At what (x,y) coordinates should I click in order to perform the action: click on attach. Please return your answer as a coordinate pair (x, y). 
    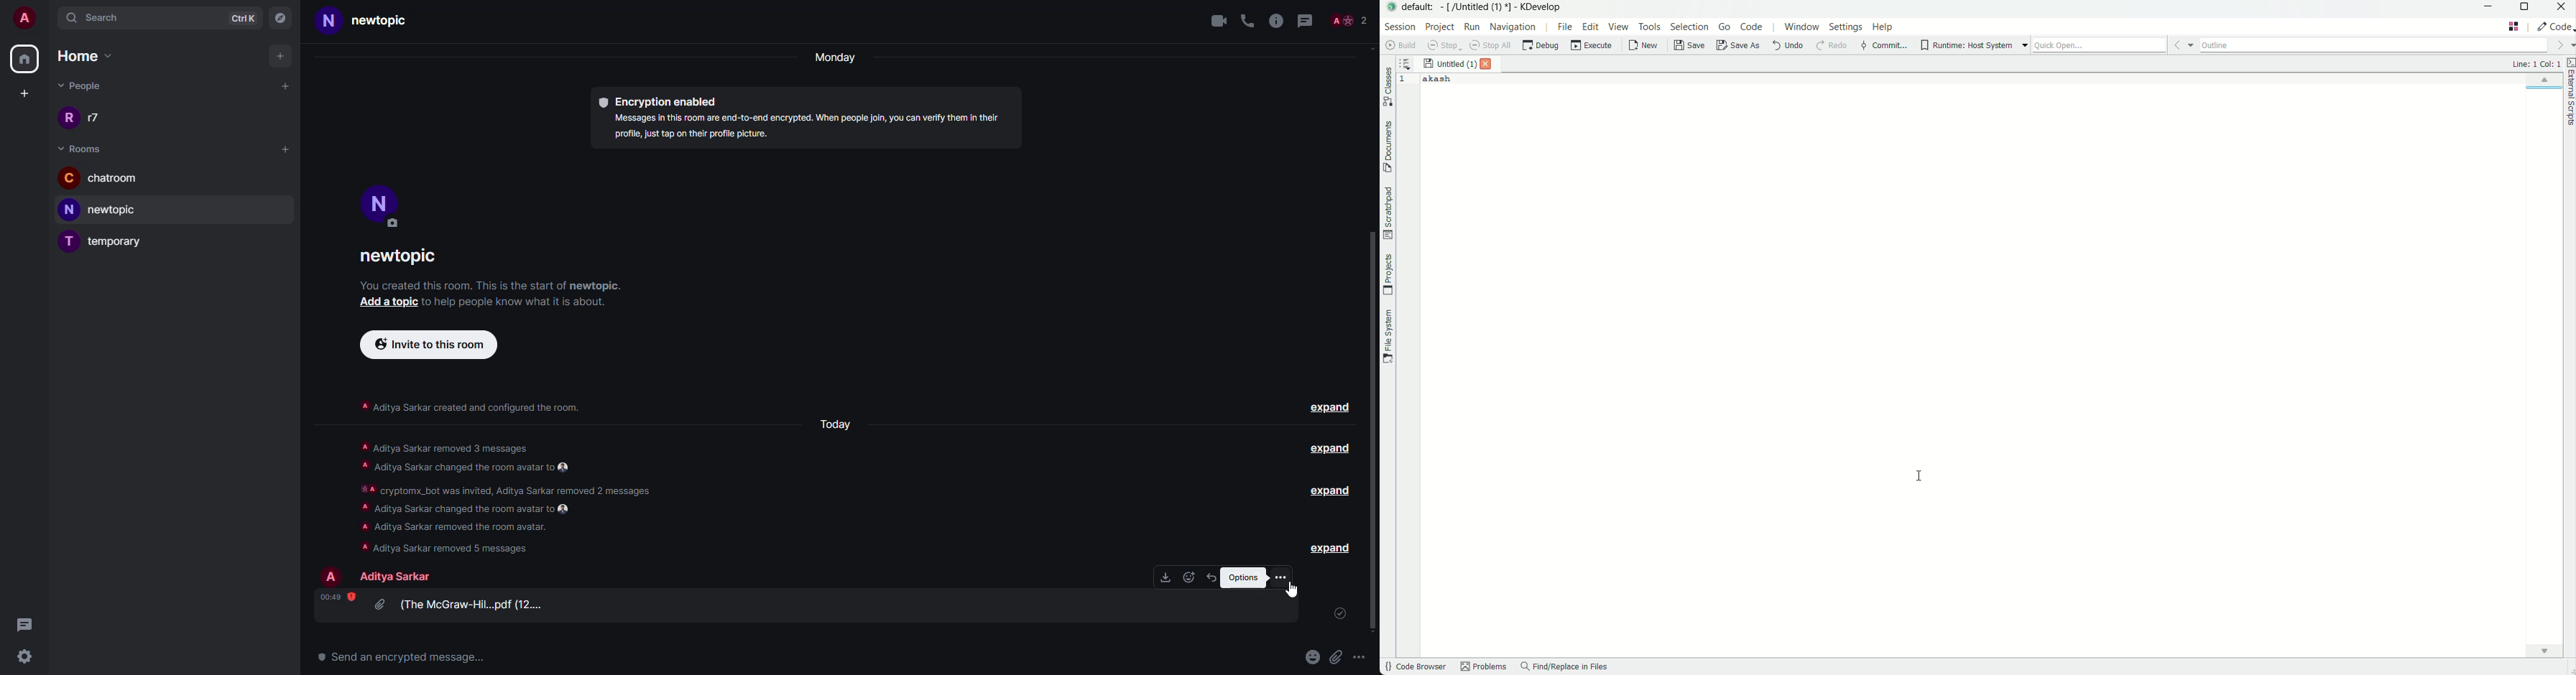
    Looking at the image, I should click on (1336, 656).